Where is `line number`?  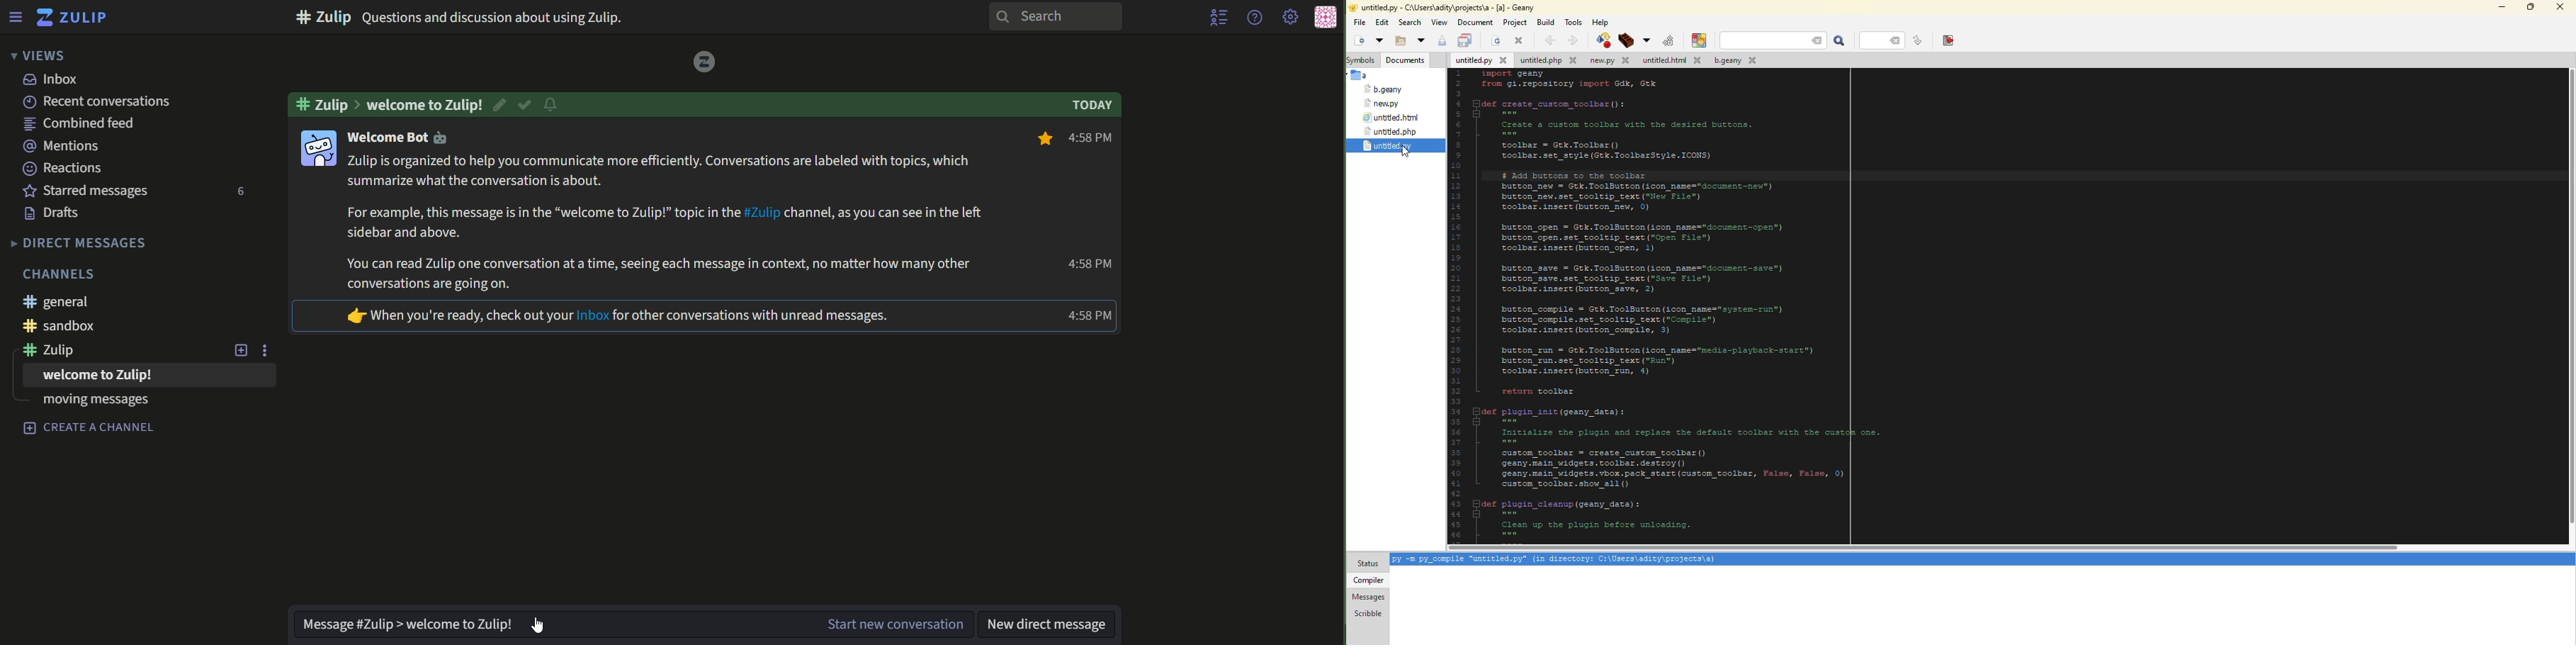
line number is located at coordinates (1915, 41).